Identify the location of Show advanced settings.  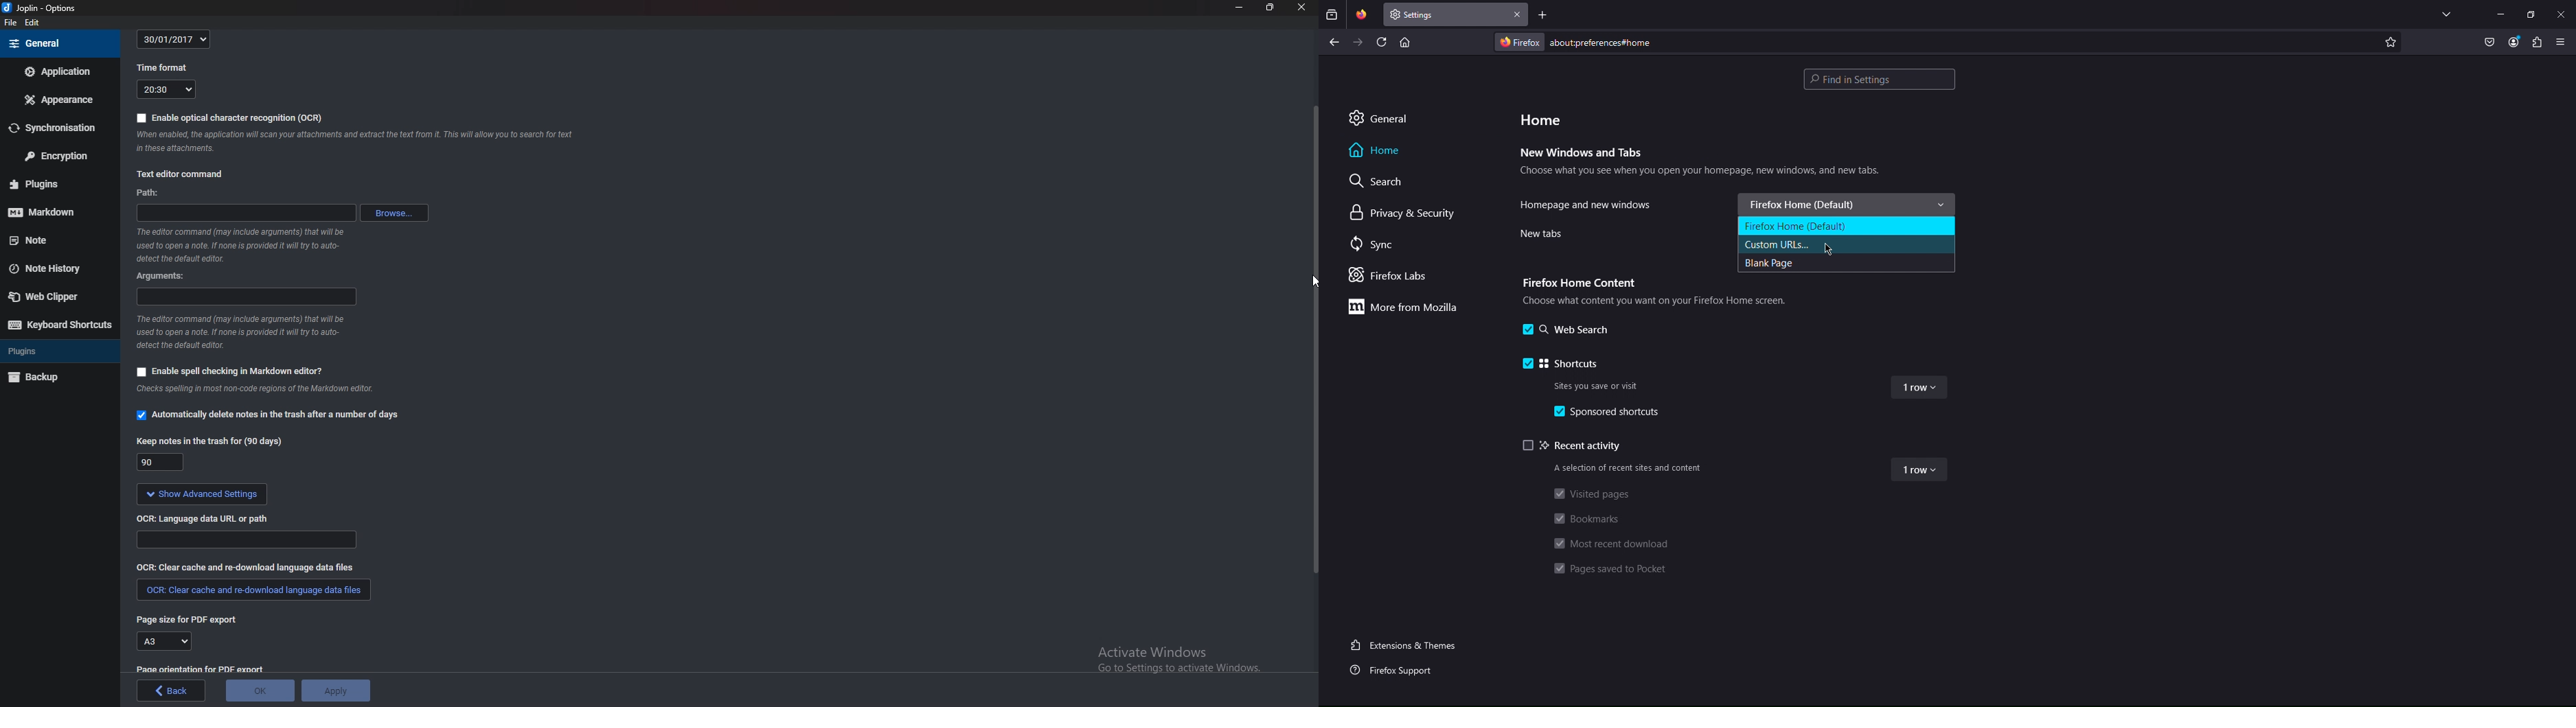
(202, 496).